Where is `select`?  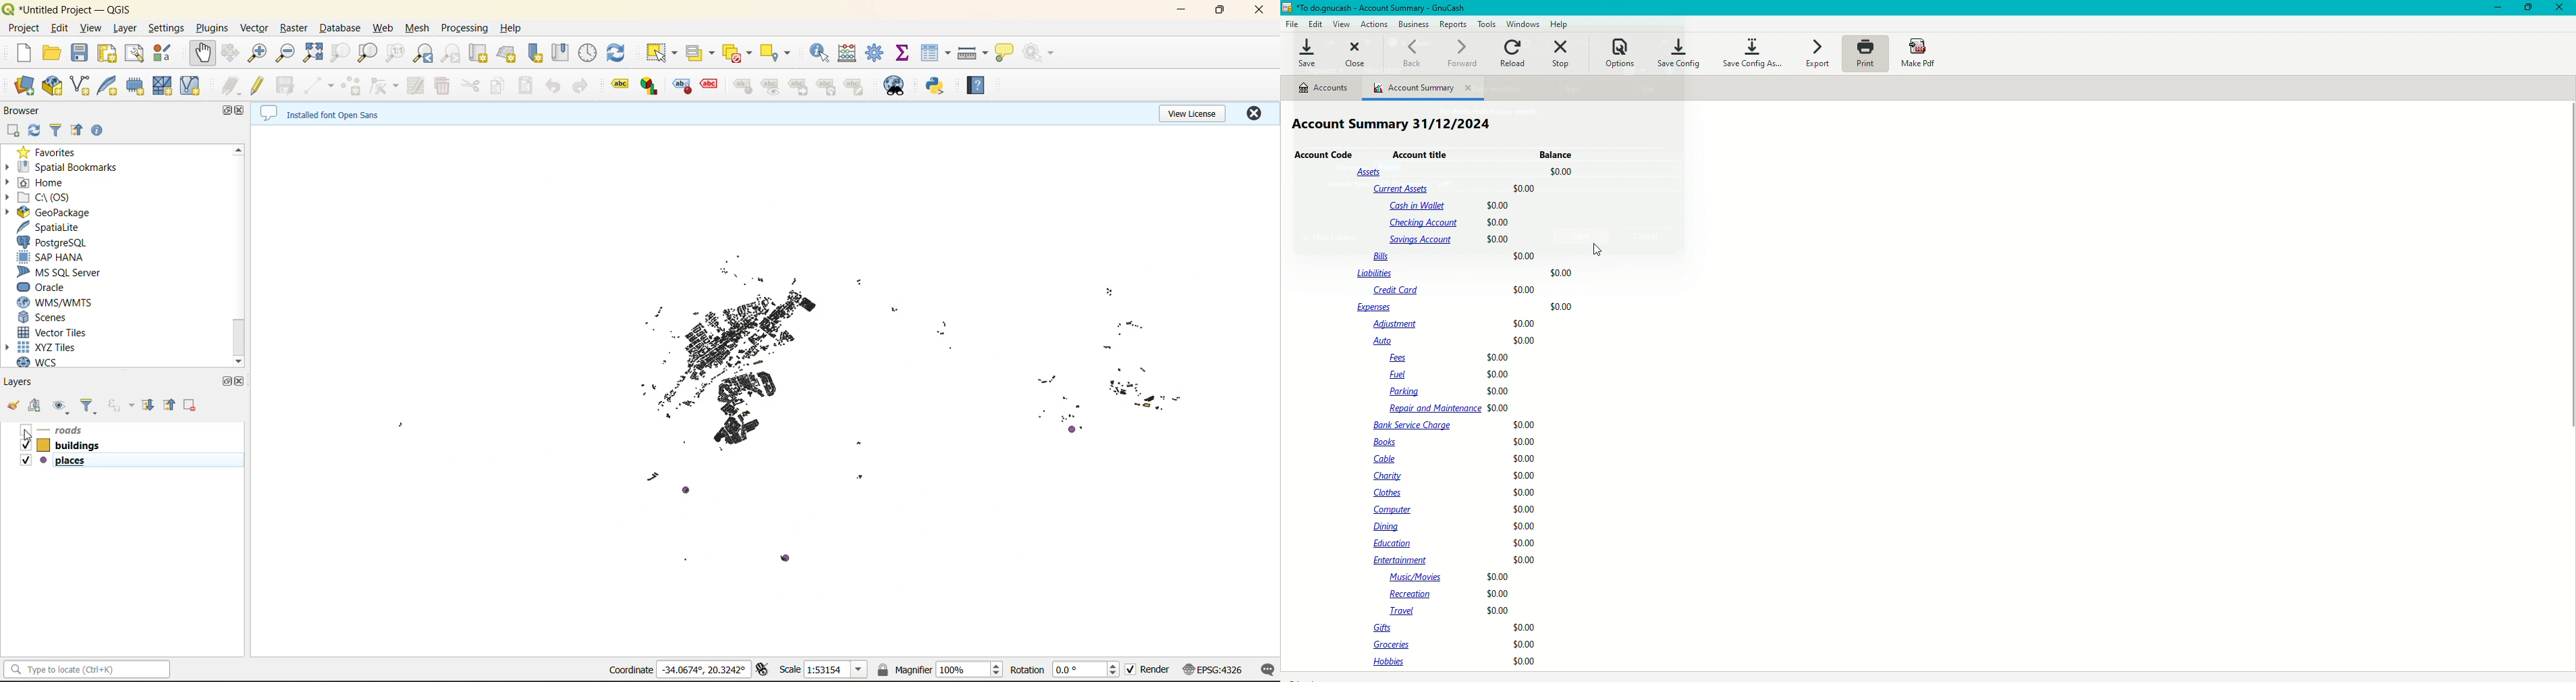
select is located at coordinates (664, 55).